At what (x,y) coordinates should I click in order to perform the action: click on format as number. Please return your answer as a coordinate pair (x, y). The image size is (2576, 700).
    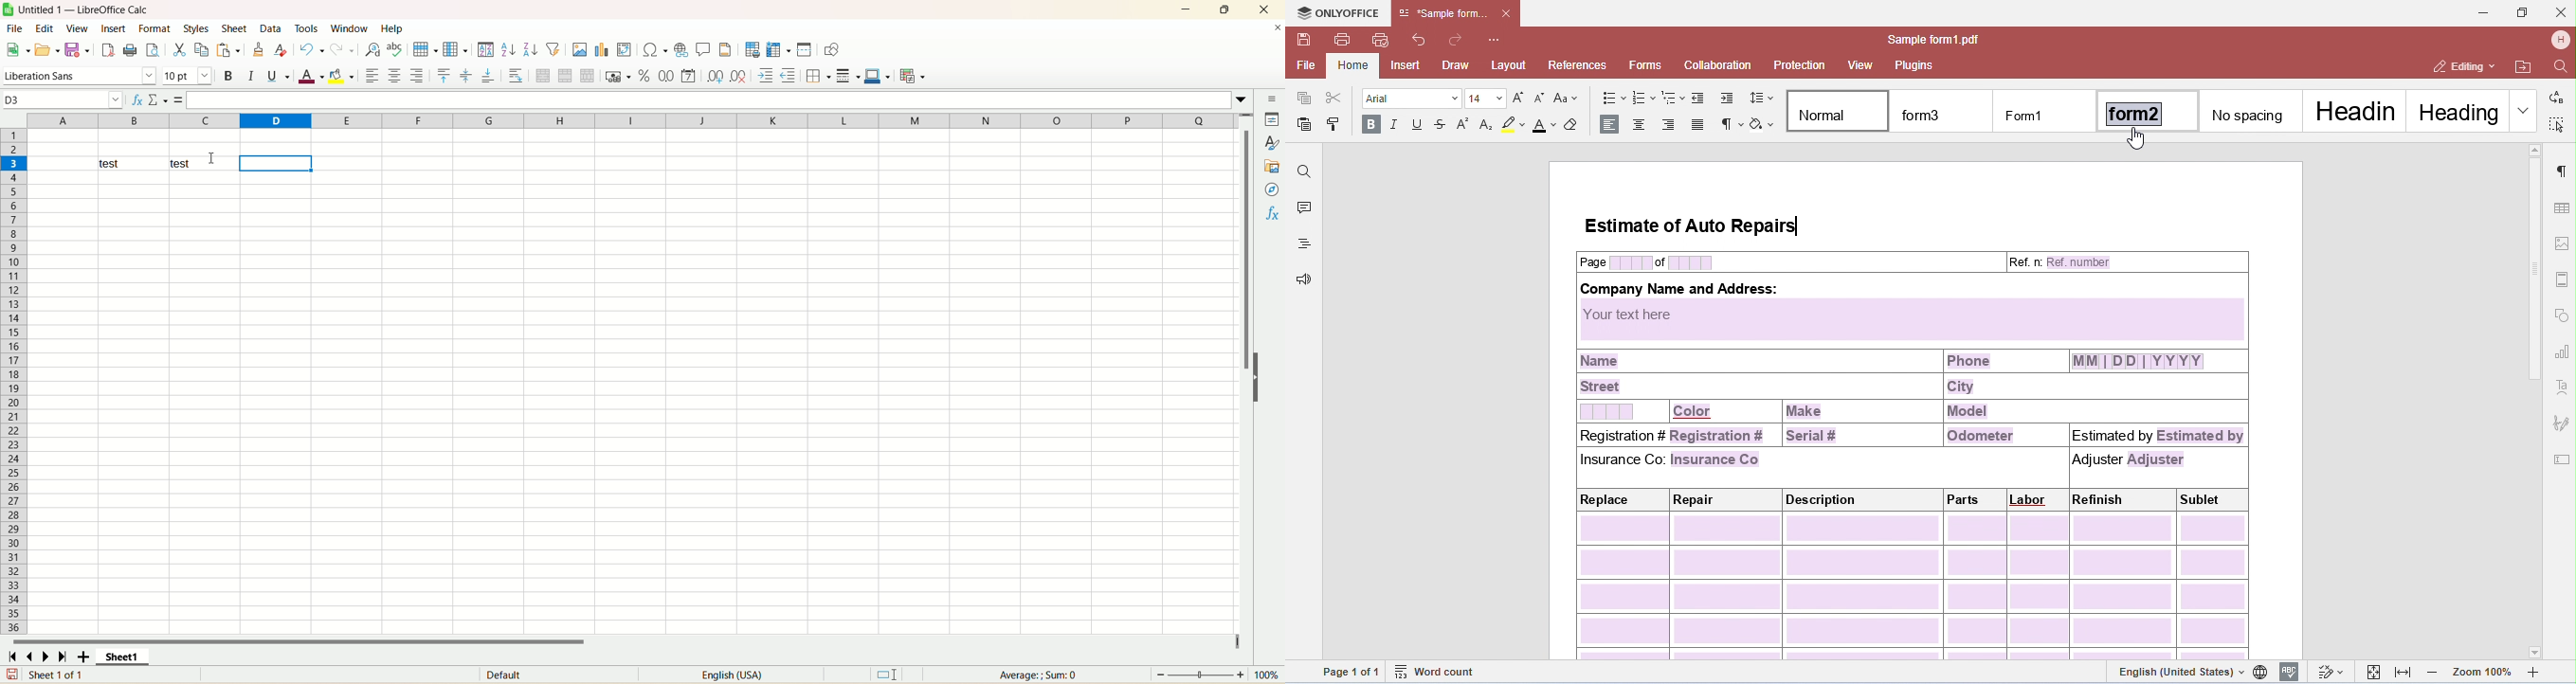
    Looking at the image, I should click on (666, 76).